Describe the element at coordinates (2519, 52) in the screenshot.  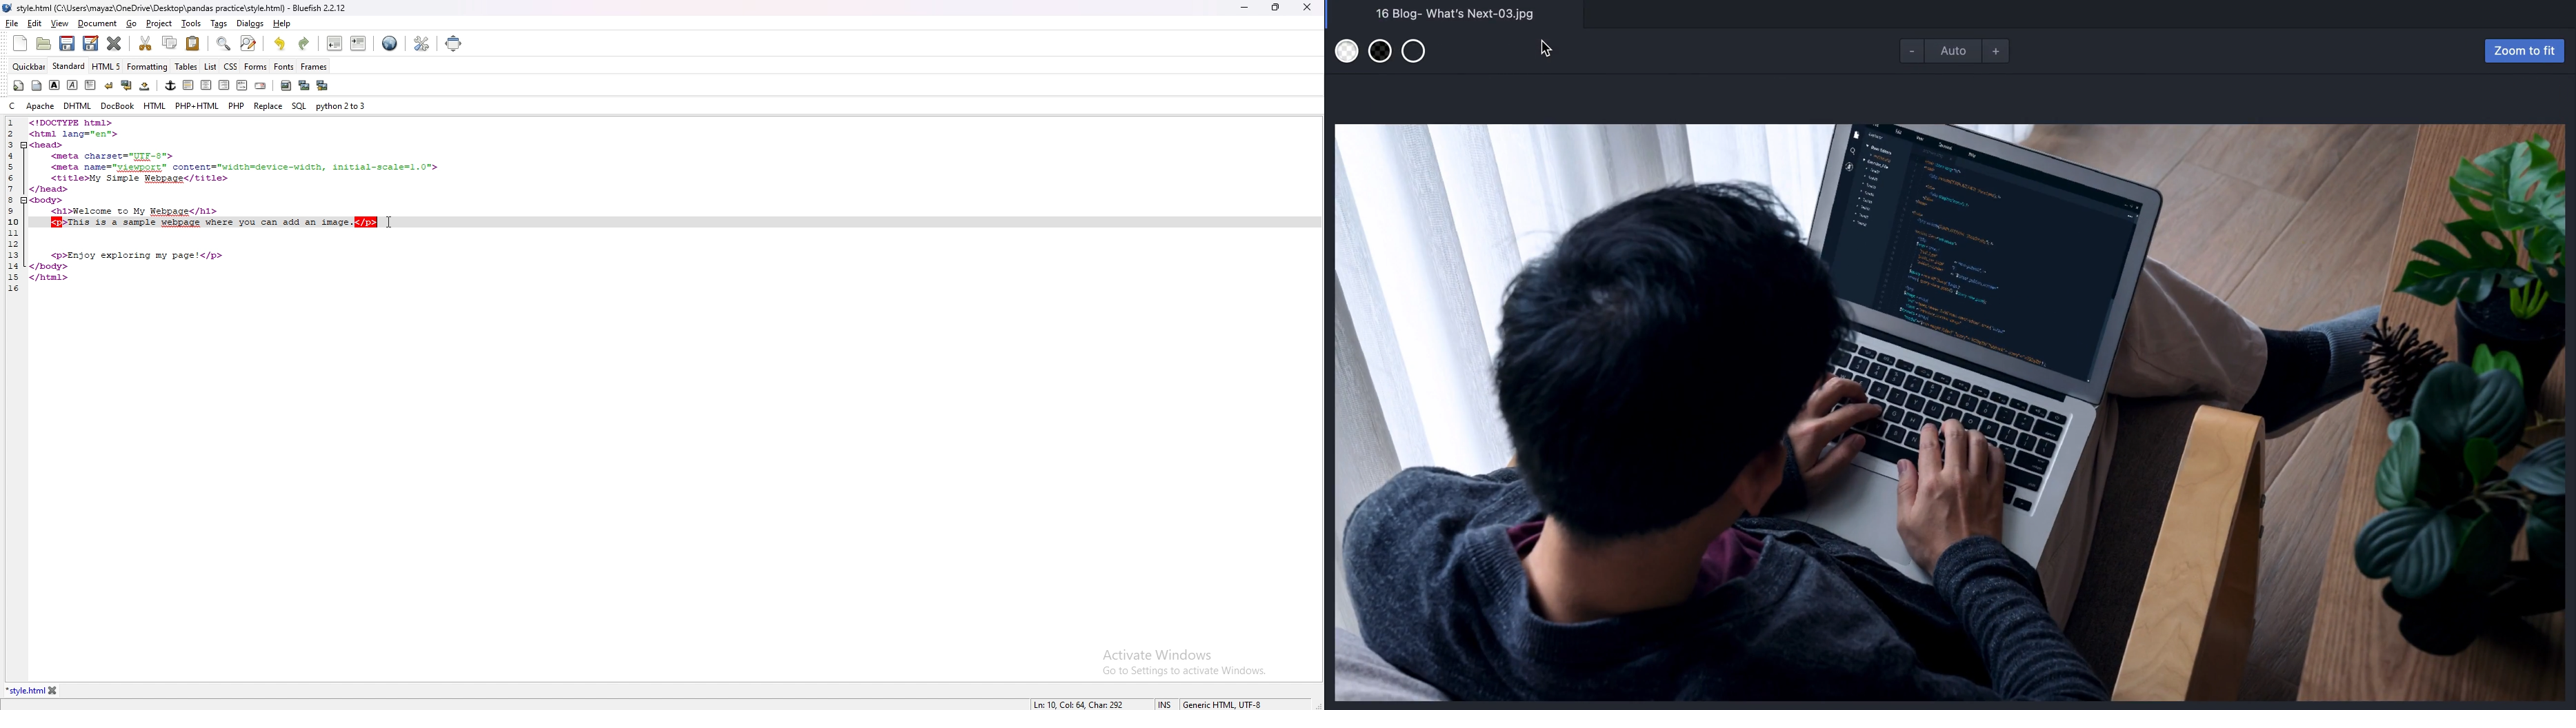
I see `zoom to fit` at that location.